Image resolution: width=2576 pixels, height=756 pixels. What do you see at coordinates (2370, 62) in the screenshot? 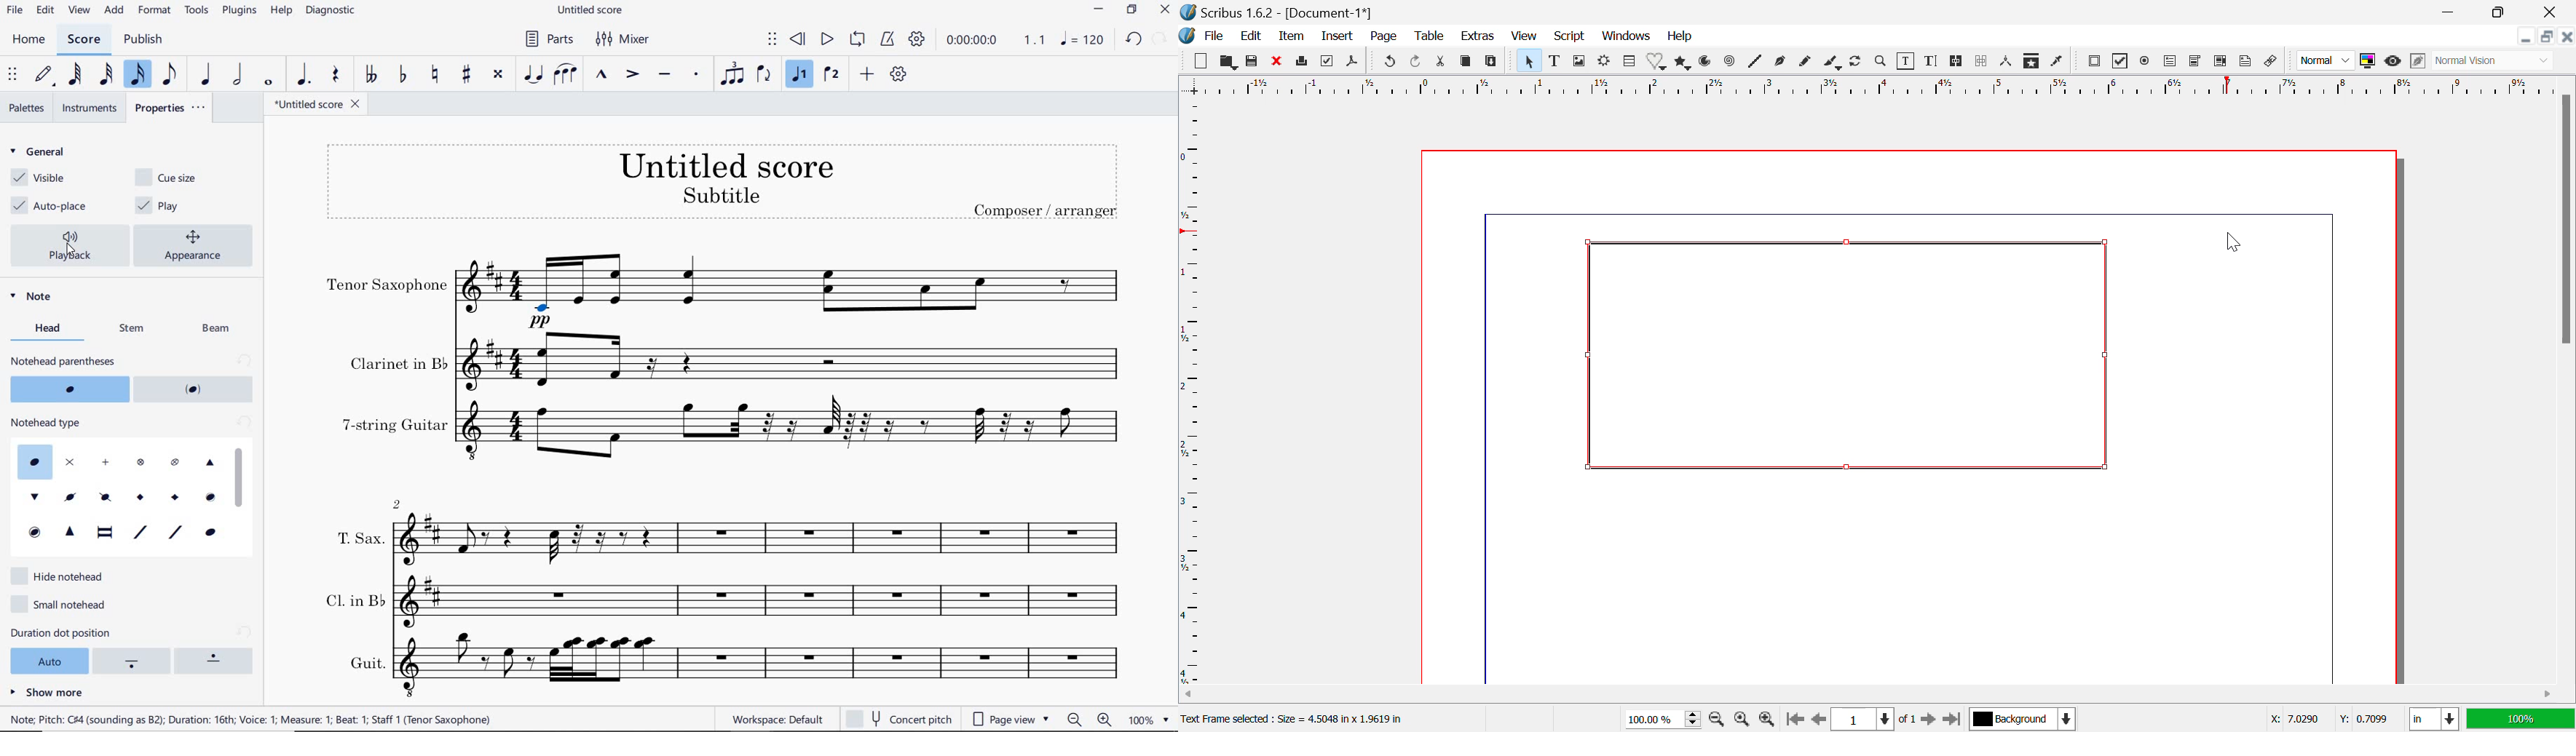
I see `Toggle Color Display` at bounding box center [2370, 62].